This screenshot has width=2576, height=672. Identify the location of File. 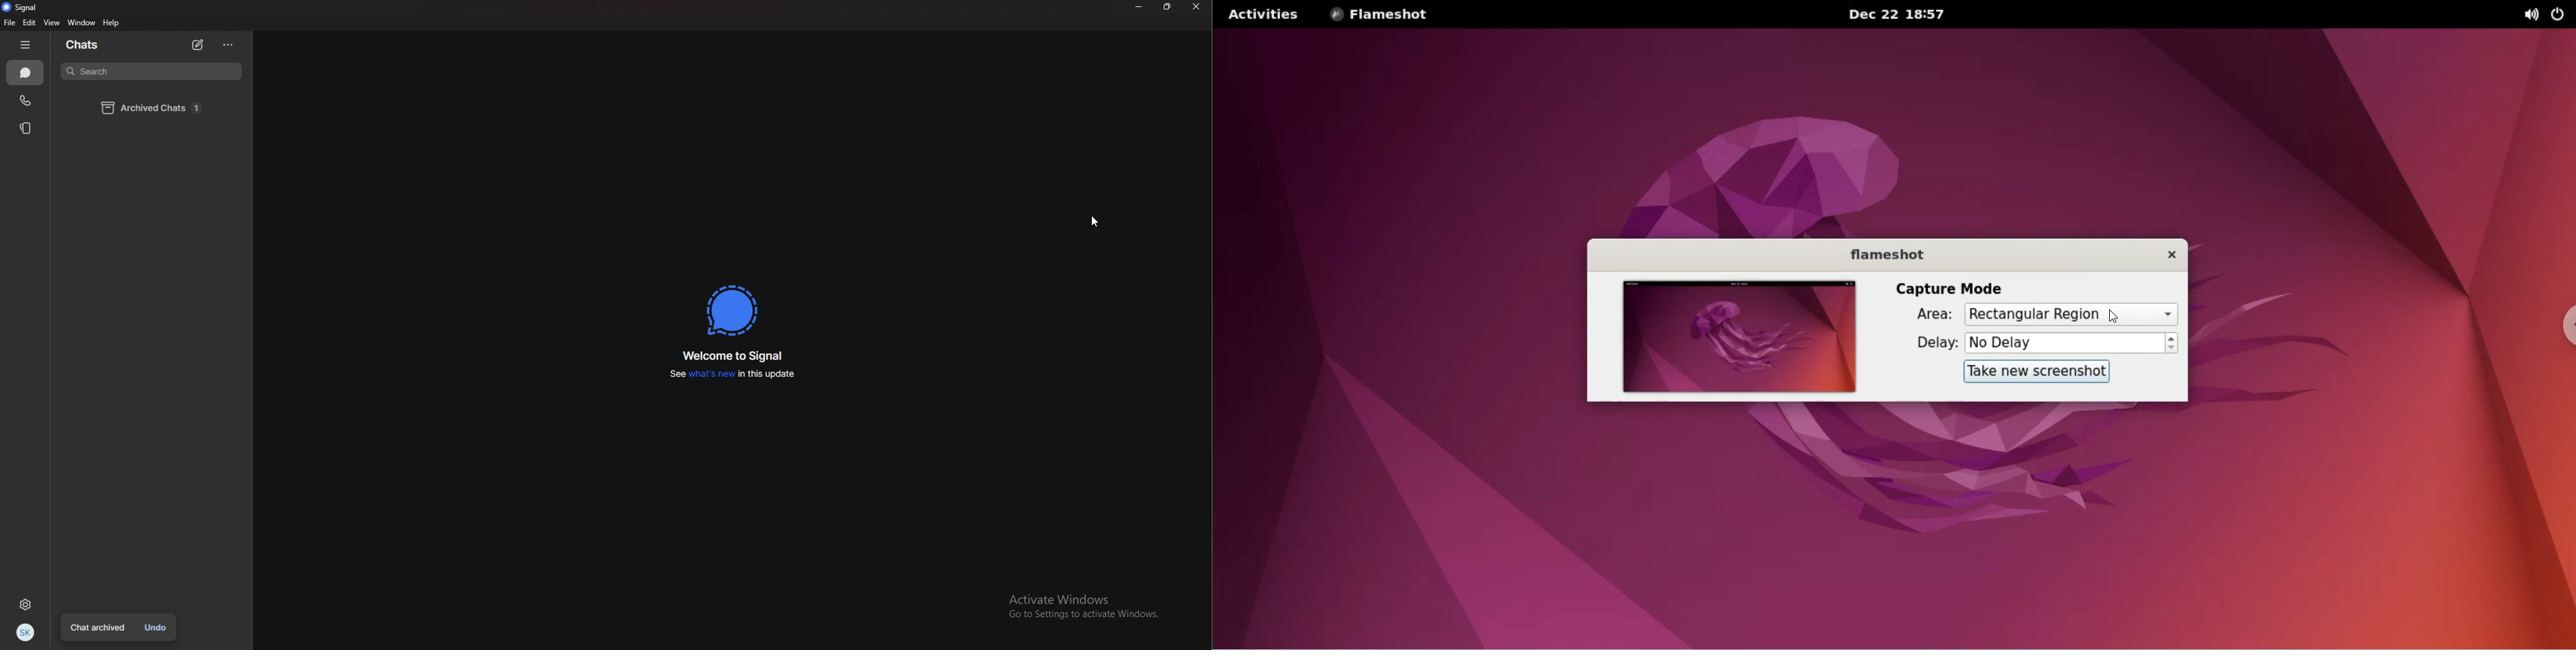
(9, 22).